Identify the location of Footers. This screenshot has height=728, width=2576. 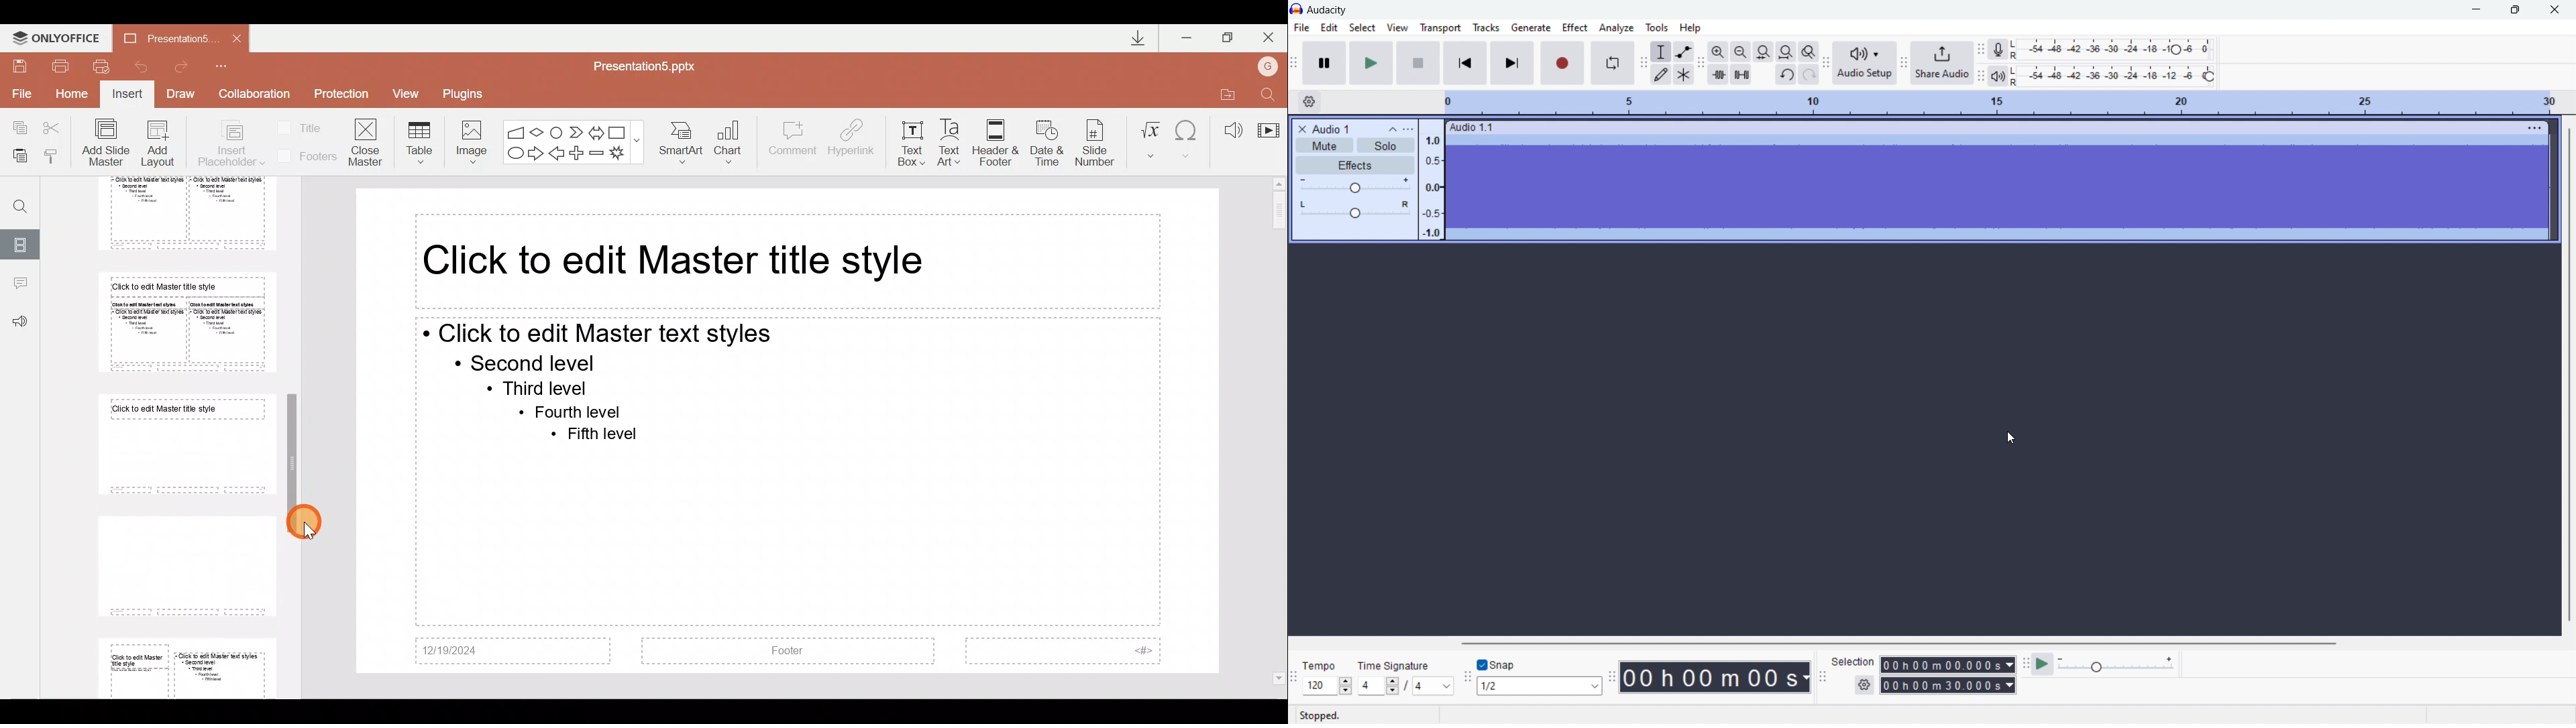
(305, 156).